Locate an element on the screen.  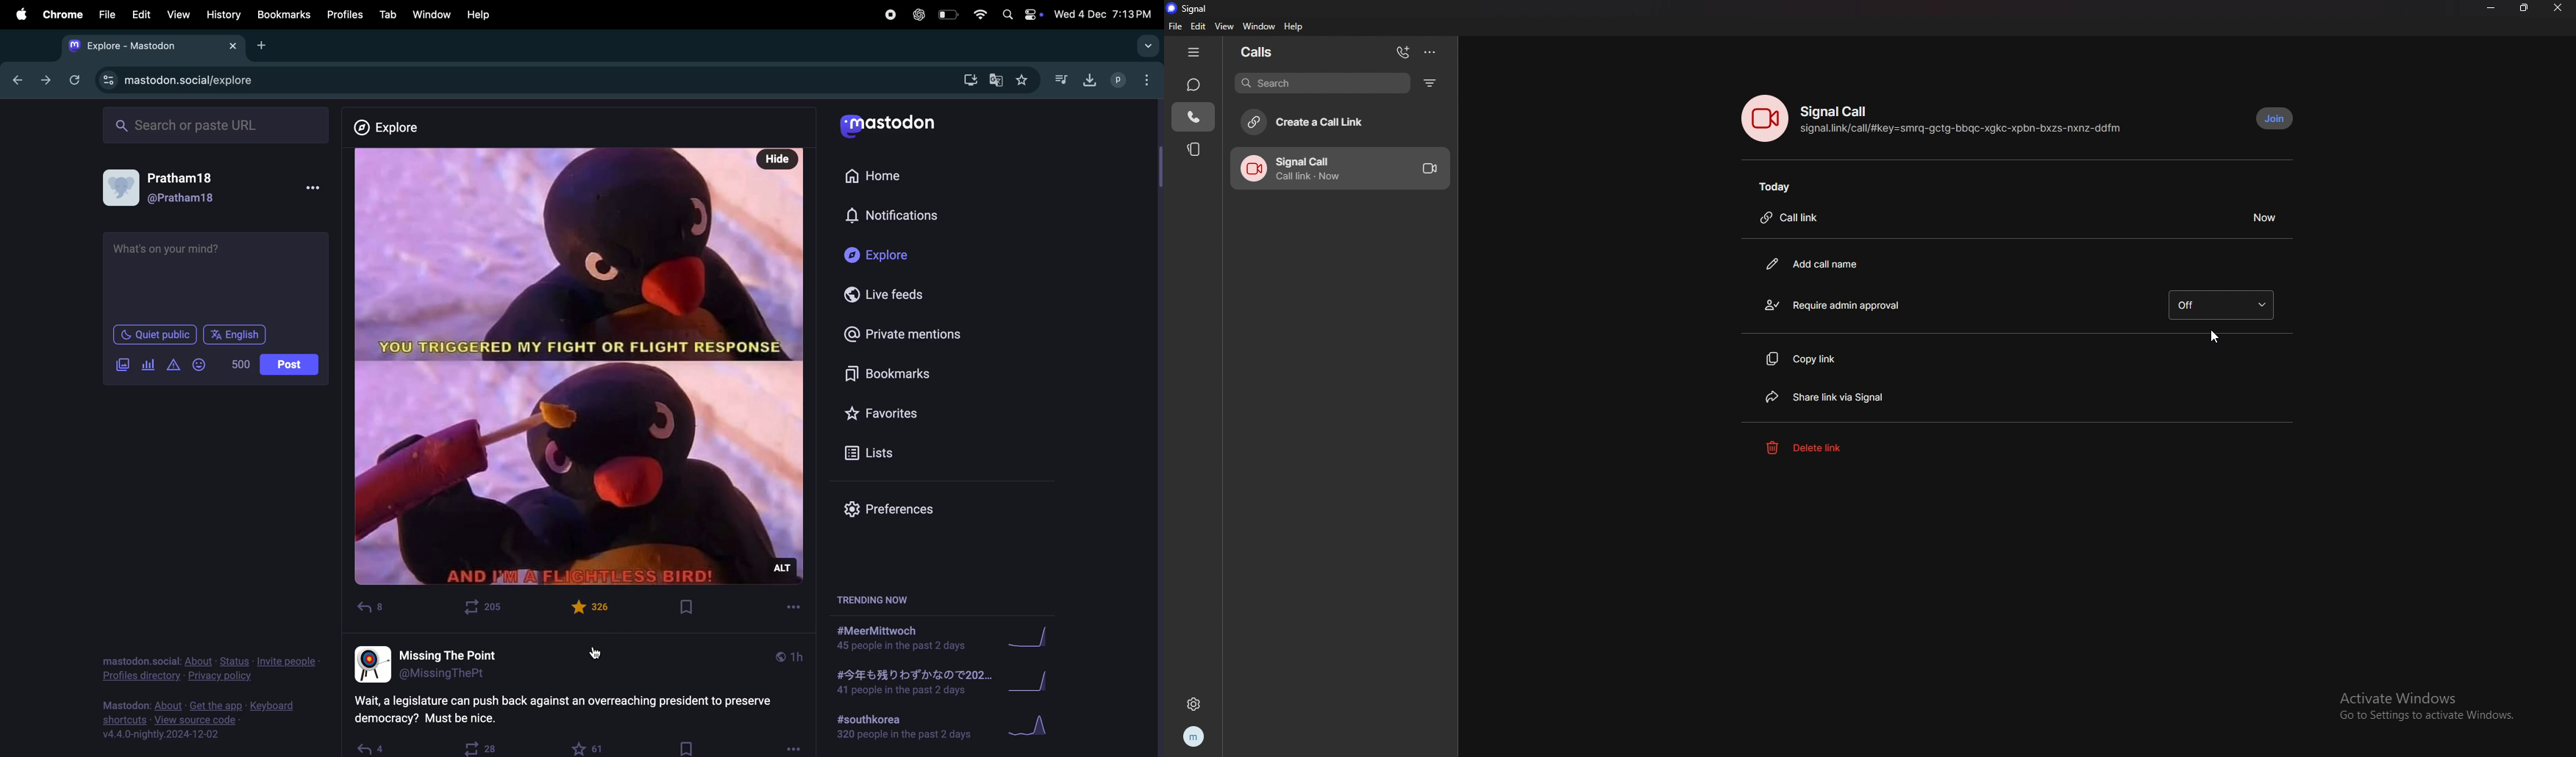
Book marks is located at coordinates (284, 12).